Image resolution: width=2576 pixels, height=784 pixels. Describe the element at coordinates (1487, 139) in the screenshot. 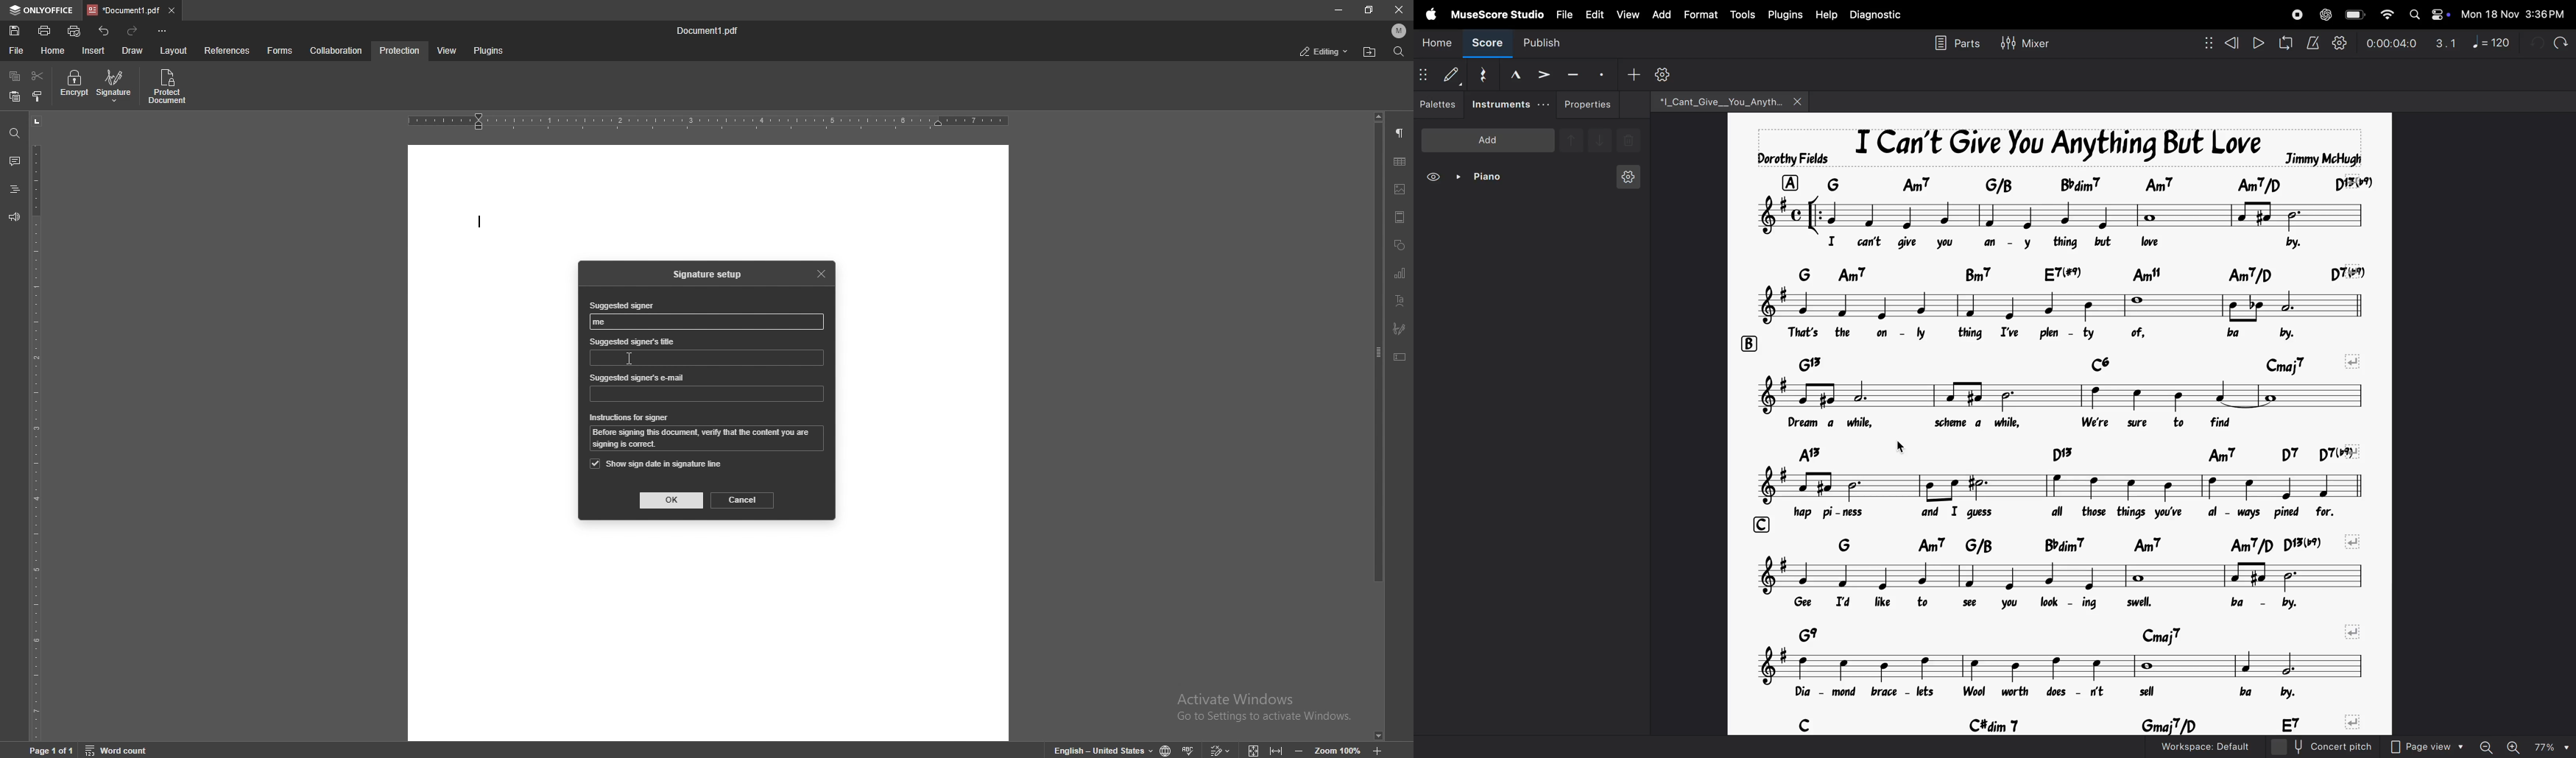

I see `add` at that location.